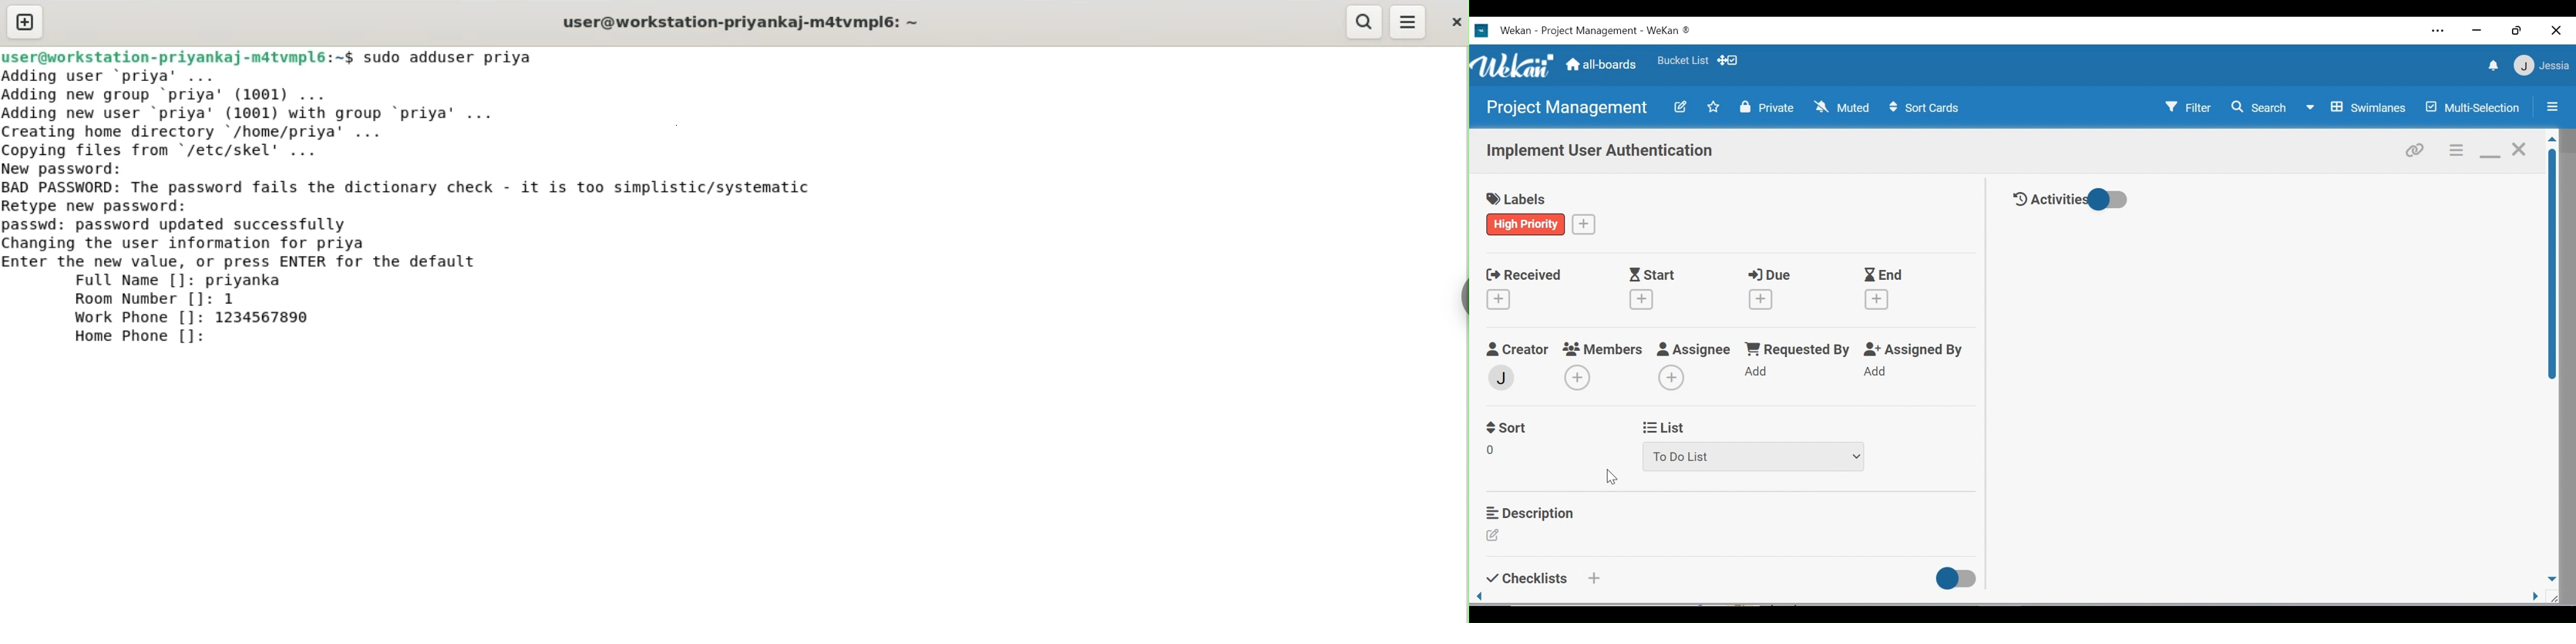  What do you see at coordinates (2359, 108) in the screenshot?
I see ` Swimlanes` at bounding box center [2359, 108].